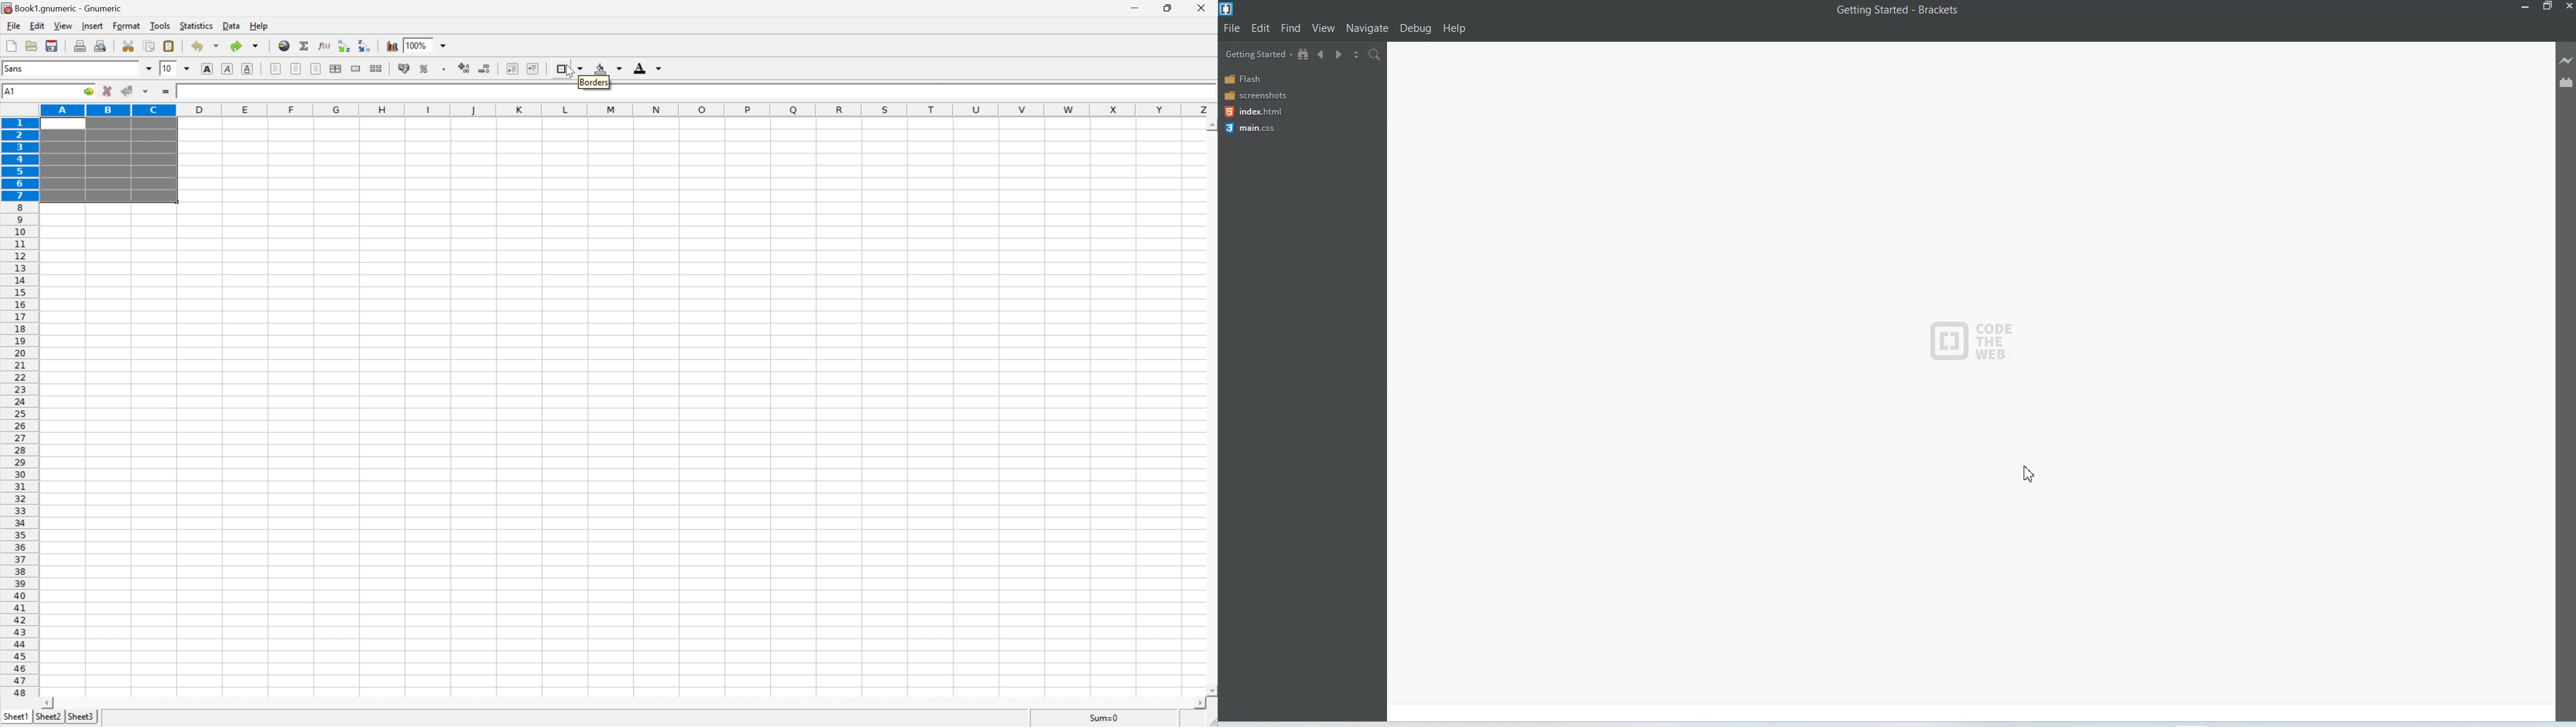  What do you see at coordinates (344, 44) in the screenshot?
I see `Sort the selected region in ascending order based on the first column selected` at bounding box center [344, 44].